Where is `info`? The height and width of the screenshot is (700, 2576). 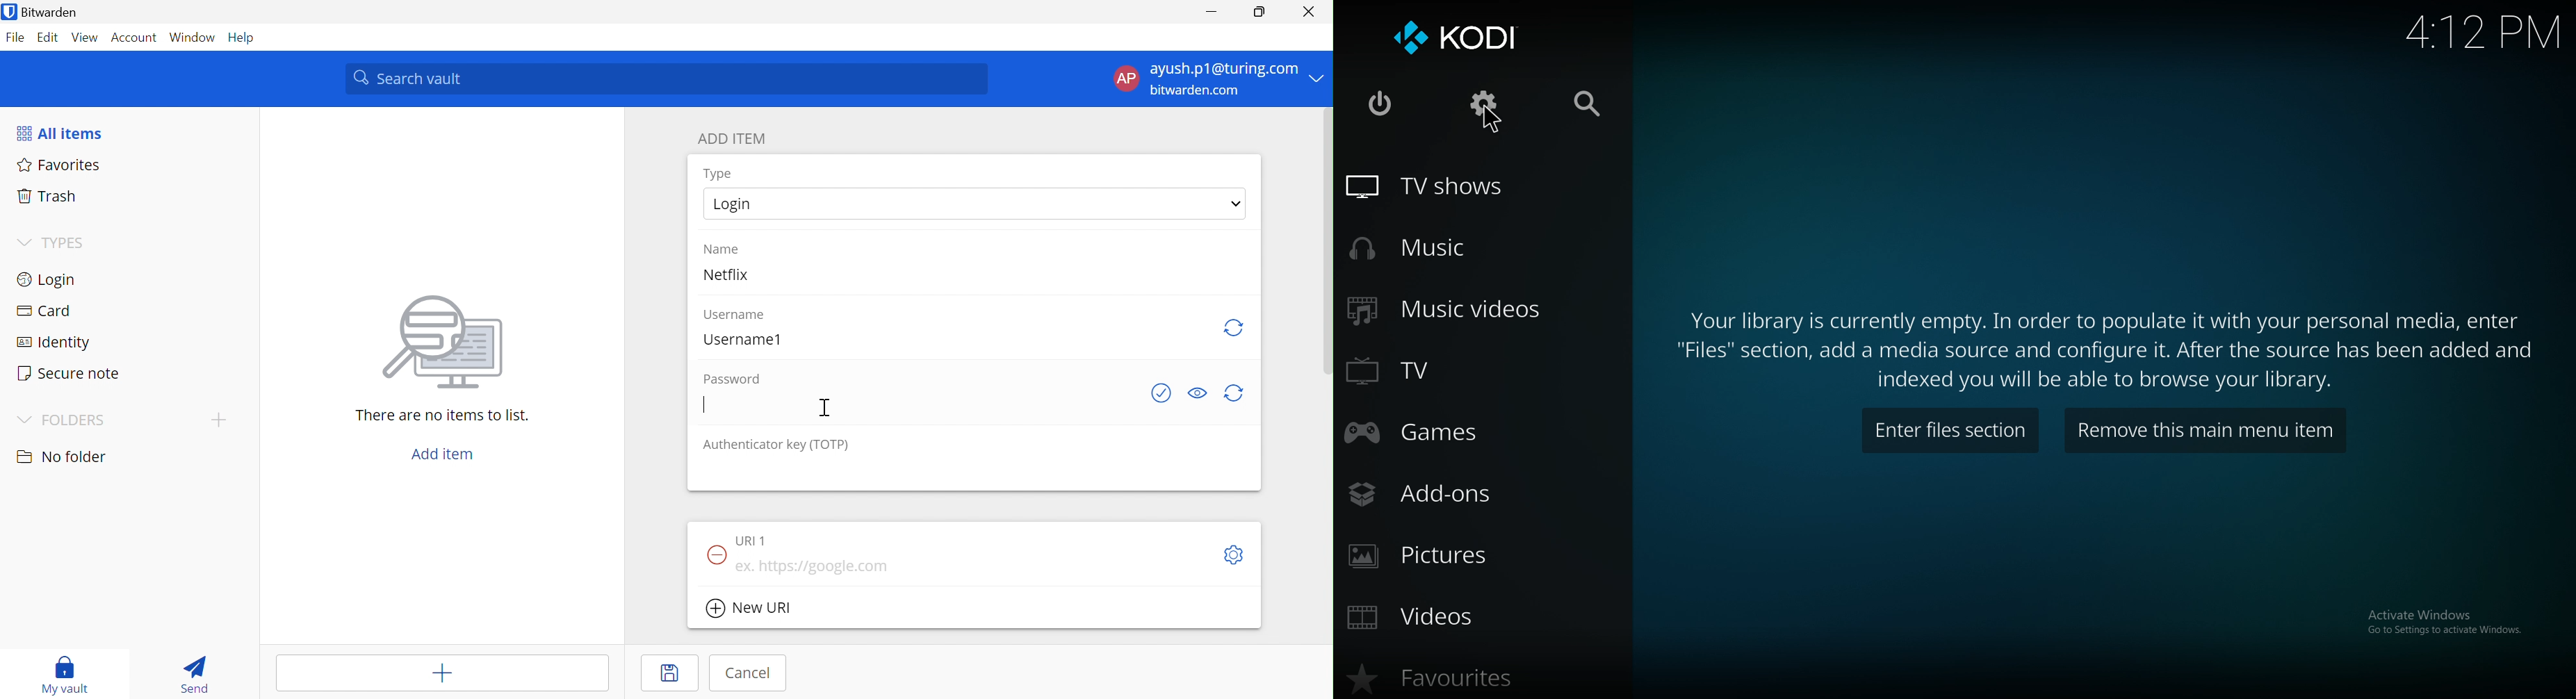
info is located at coordinates (2113, 345).